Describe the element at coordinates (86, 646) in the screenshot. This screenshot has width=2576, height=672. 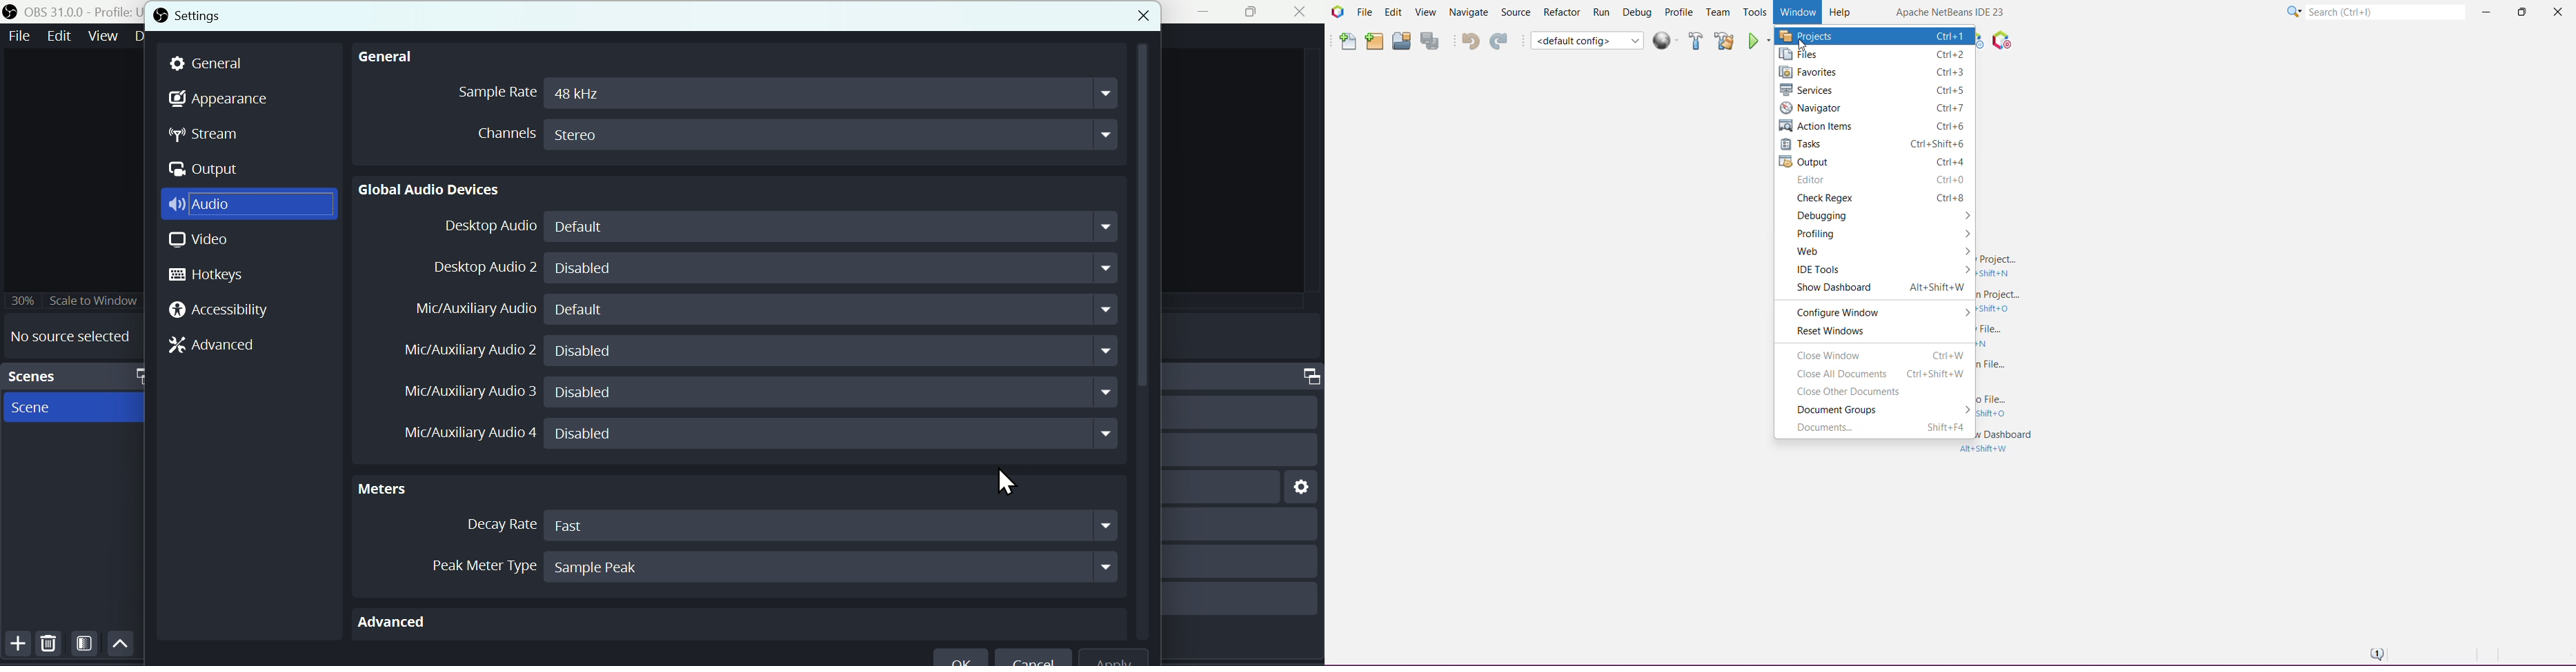
I see `Filter` at that location.